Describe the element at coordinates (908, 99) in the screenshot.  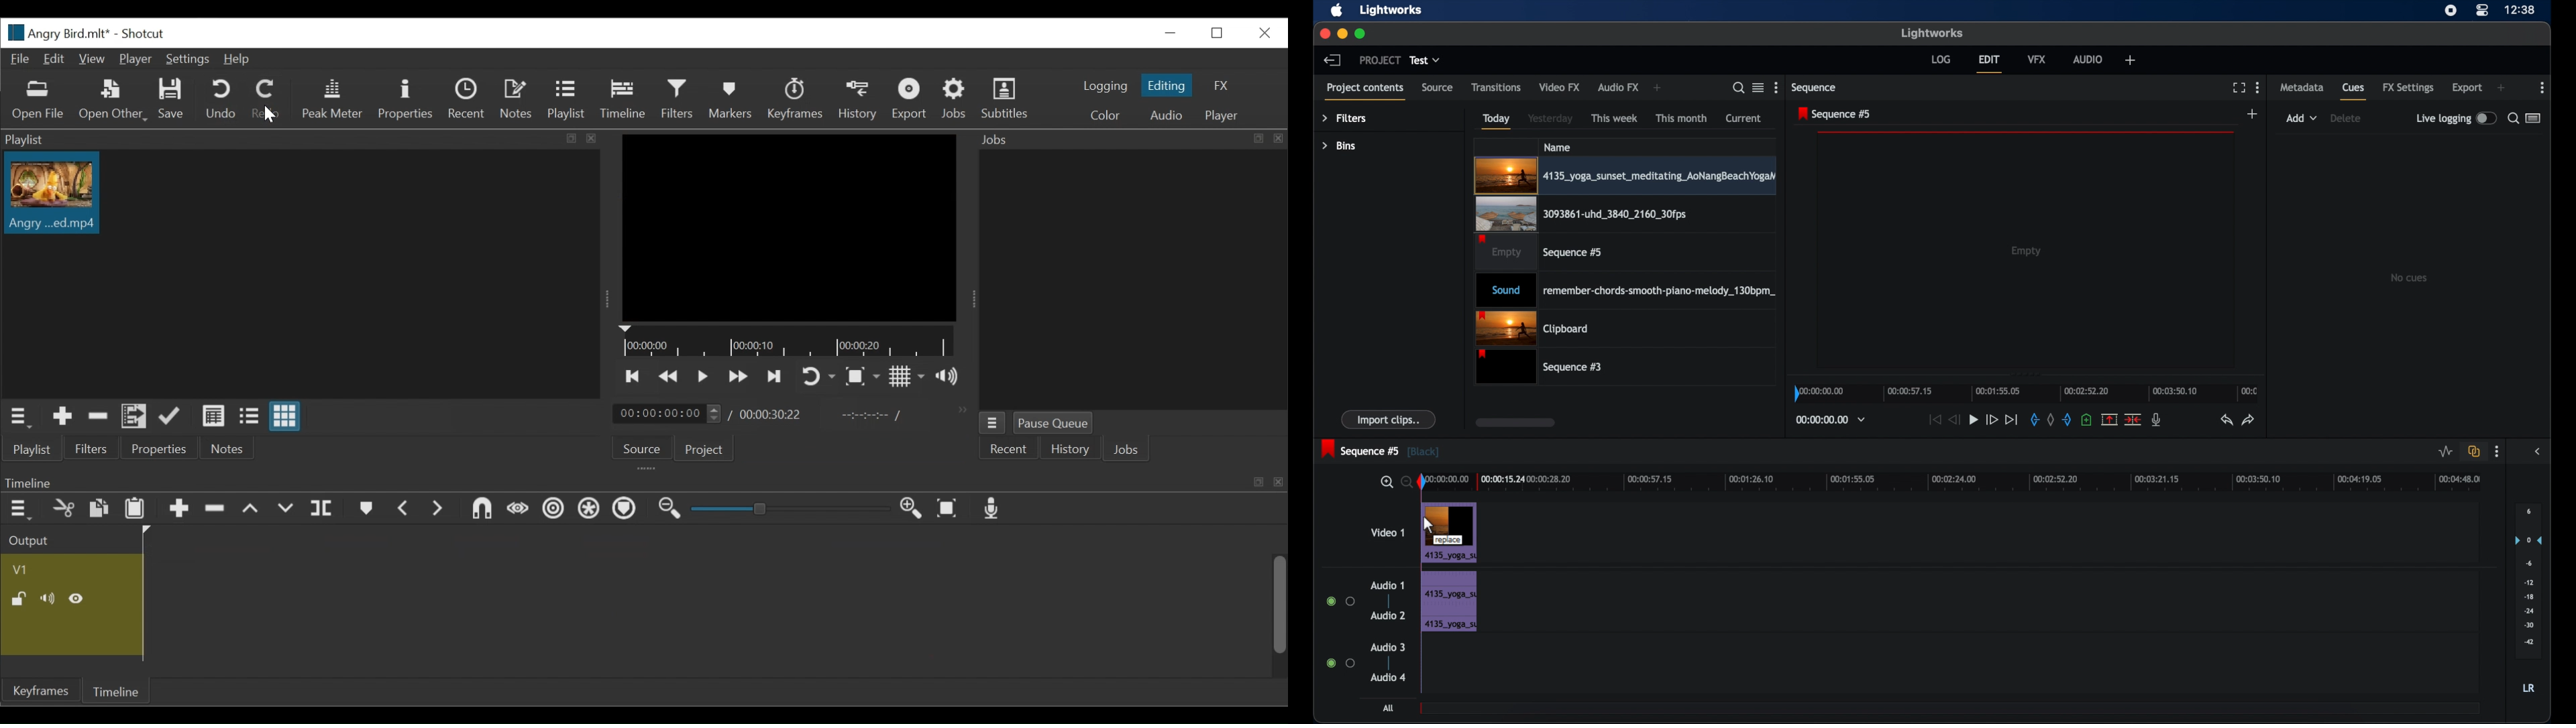
I see `Export` at that location.